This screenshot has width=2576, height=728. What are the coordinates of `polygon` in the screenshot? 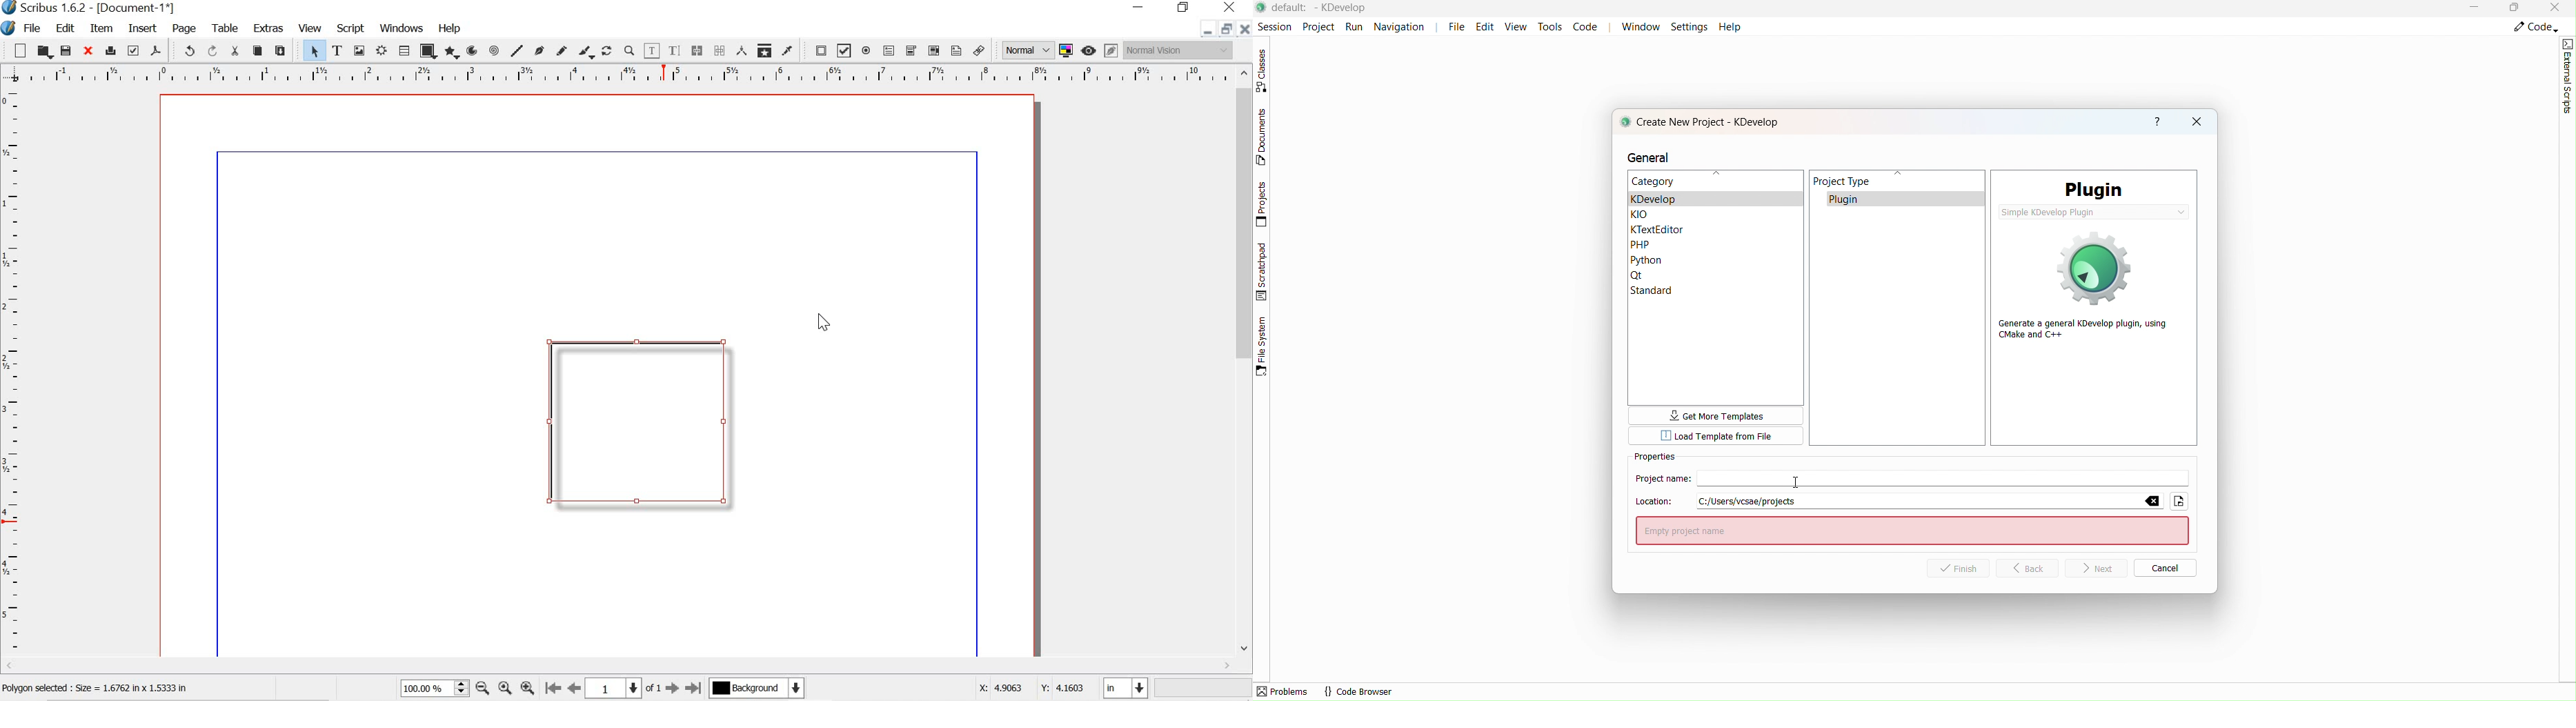 It's located at (450, 52).